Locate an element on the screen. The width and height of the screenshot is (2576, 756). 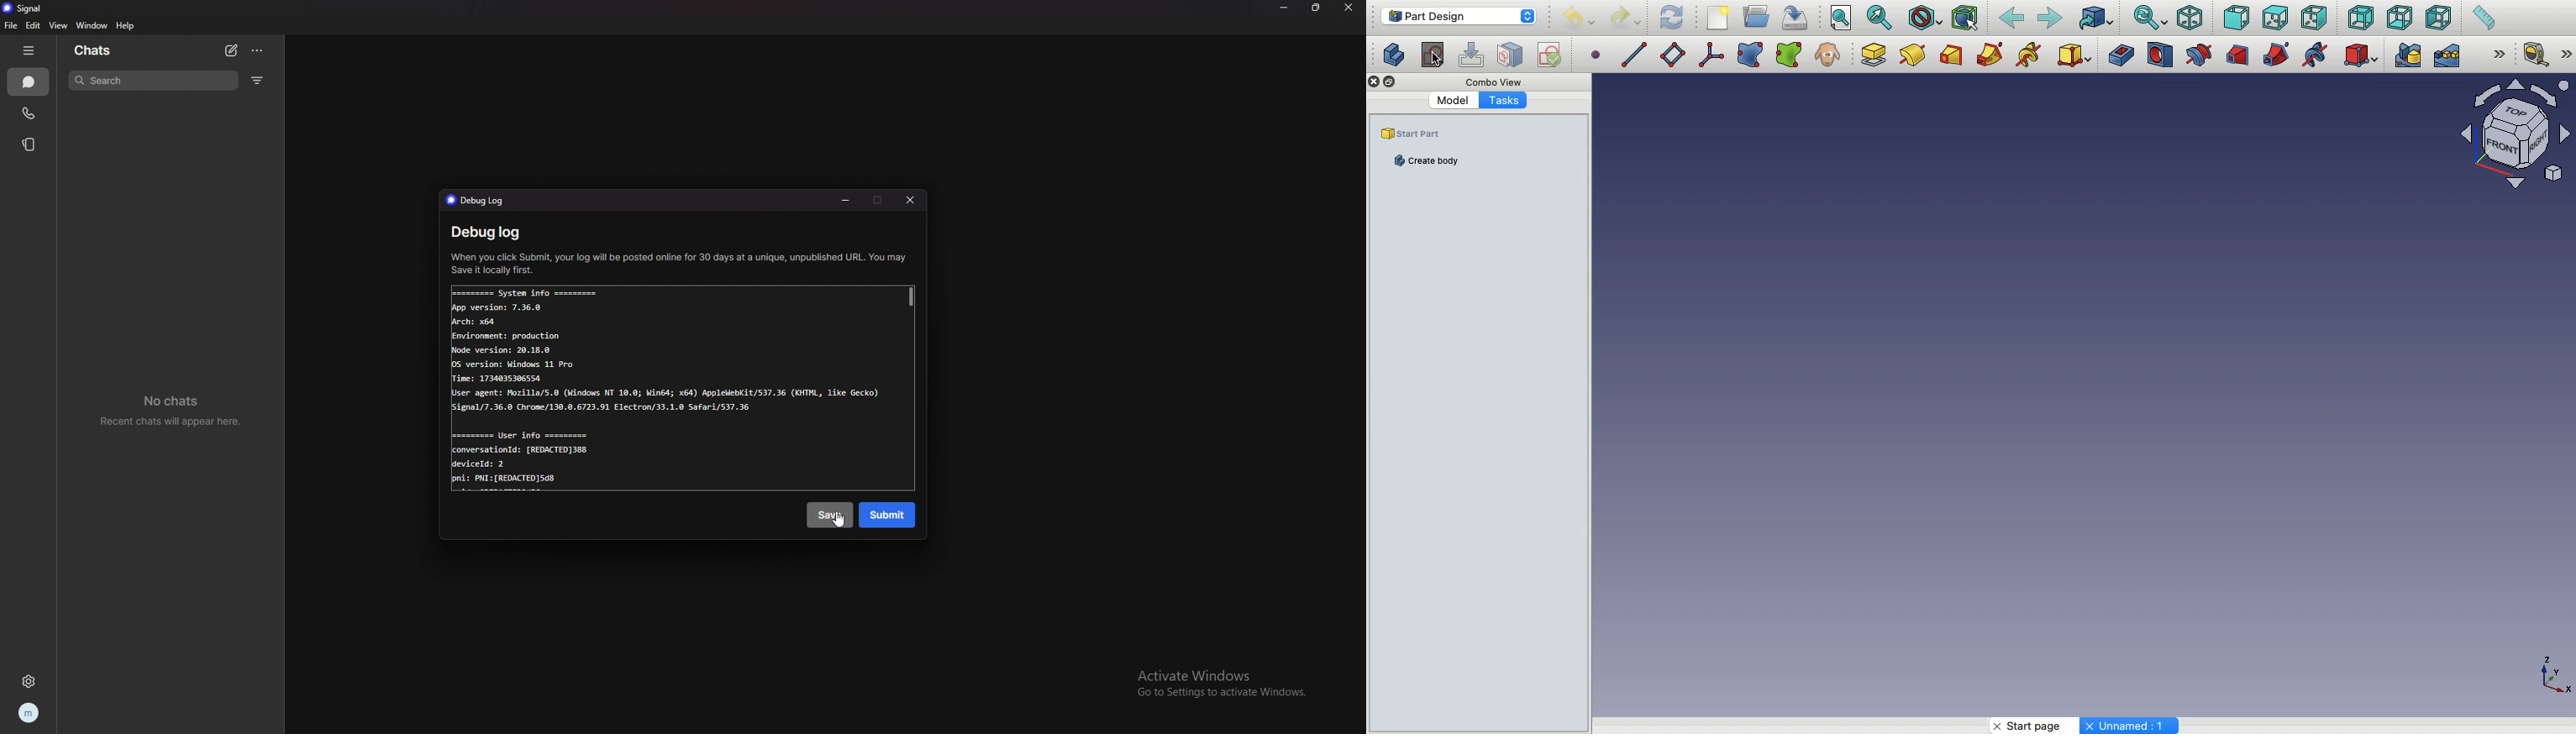
Right is located at coordinates (2316, 18).